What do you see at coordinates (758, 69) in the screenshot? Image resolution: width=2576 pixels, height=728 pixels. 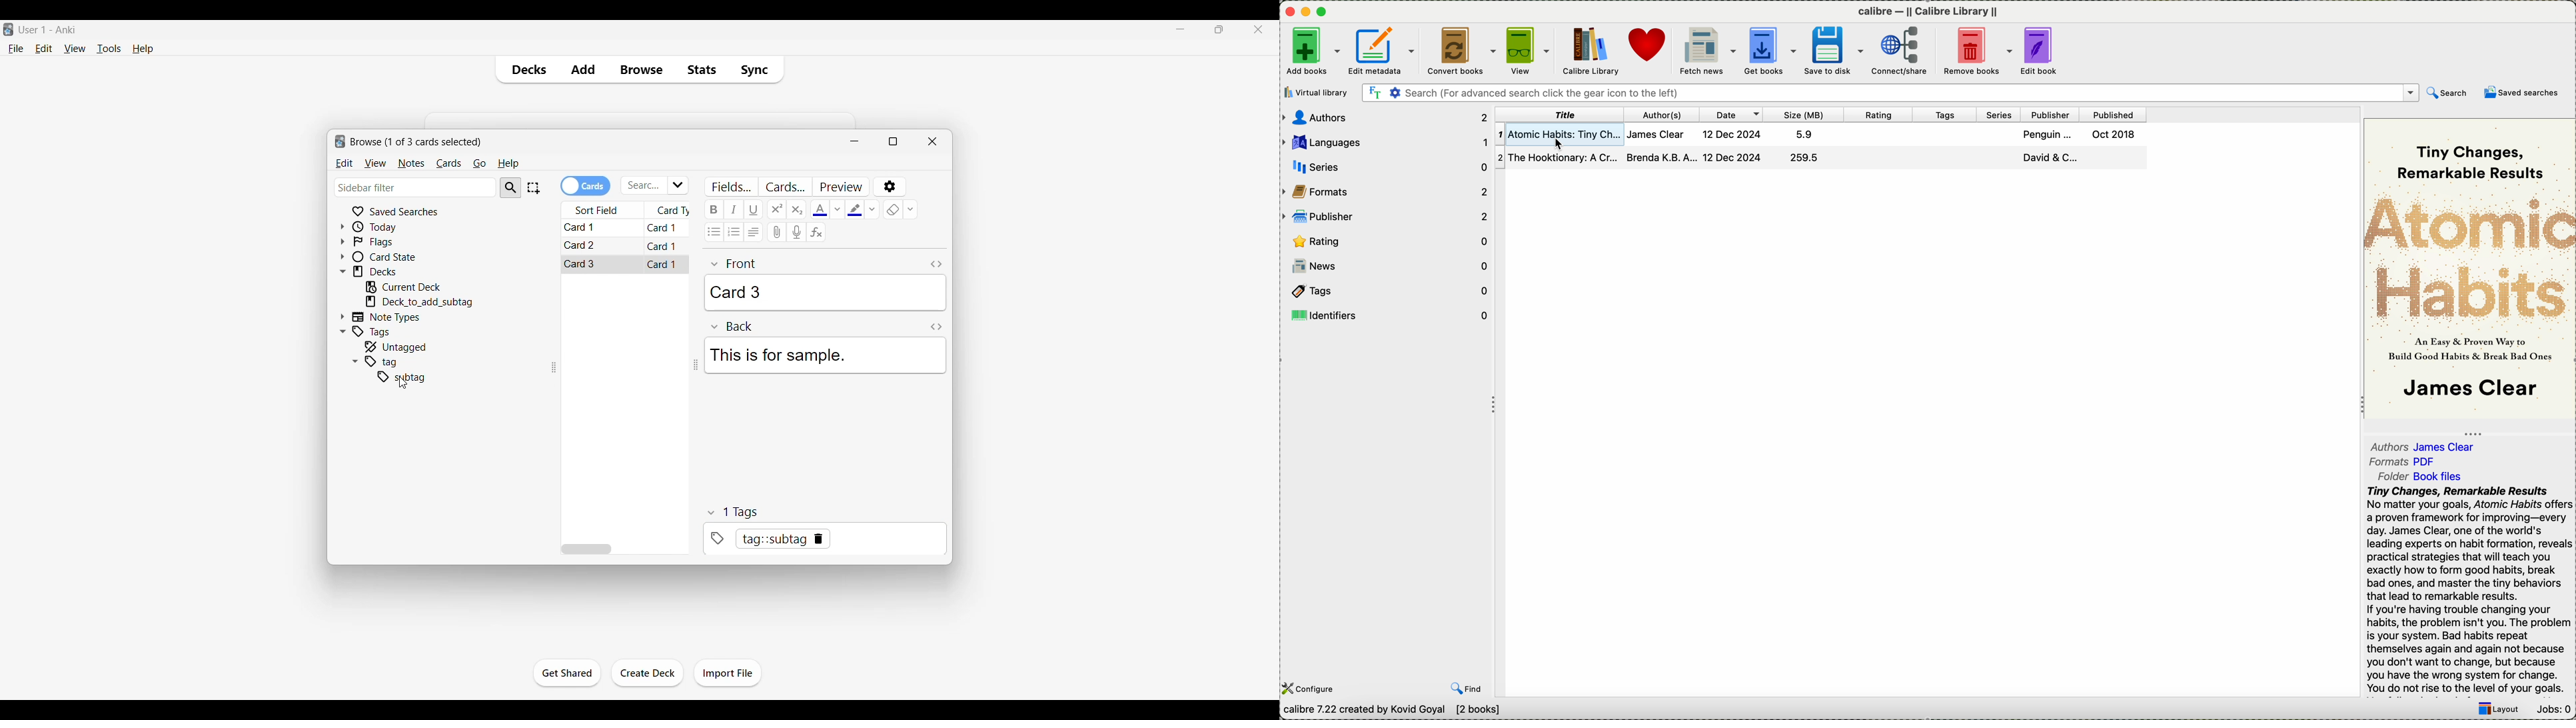 I see `Sync` at bounding box center [758, 69].